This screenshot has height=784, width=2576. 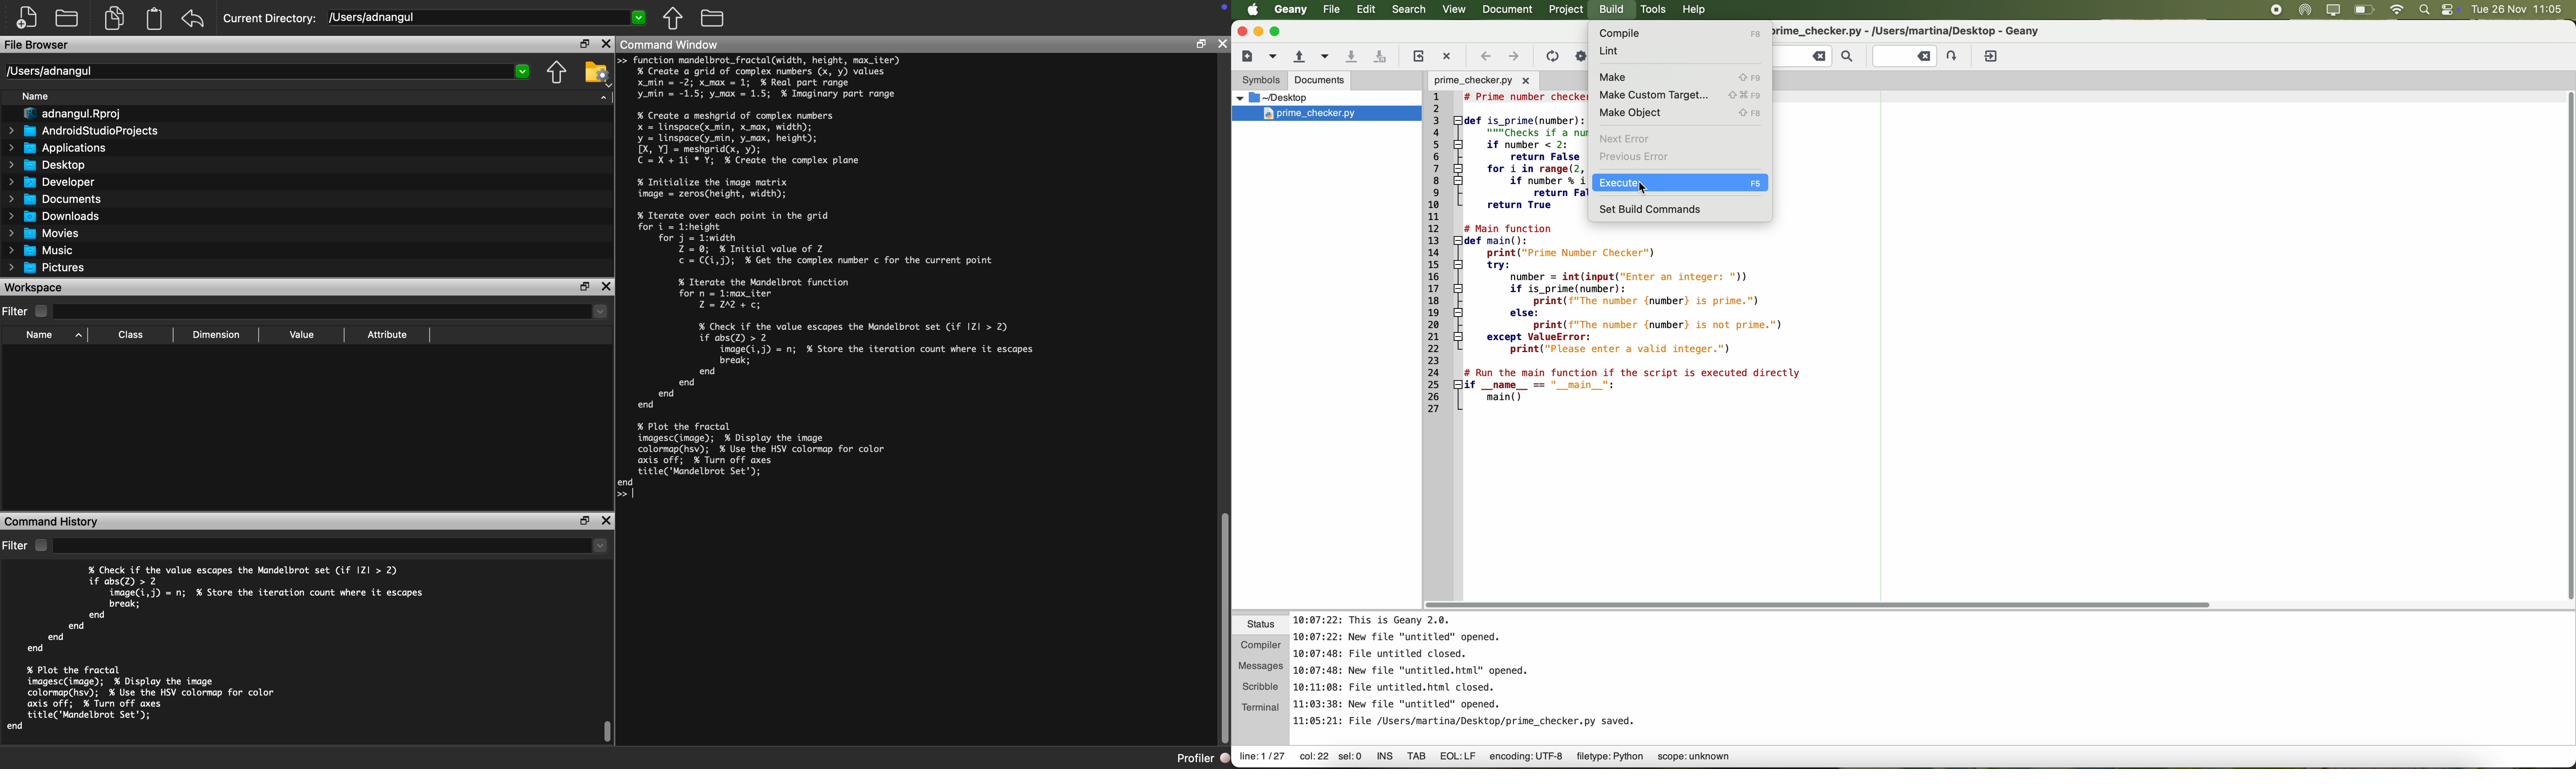 I want to click on build open, so click(x=1613, y=10).